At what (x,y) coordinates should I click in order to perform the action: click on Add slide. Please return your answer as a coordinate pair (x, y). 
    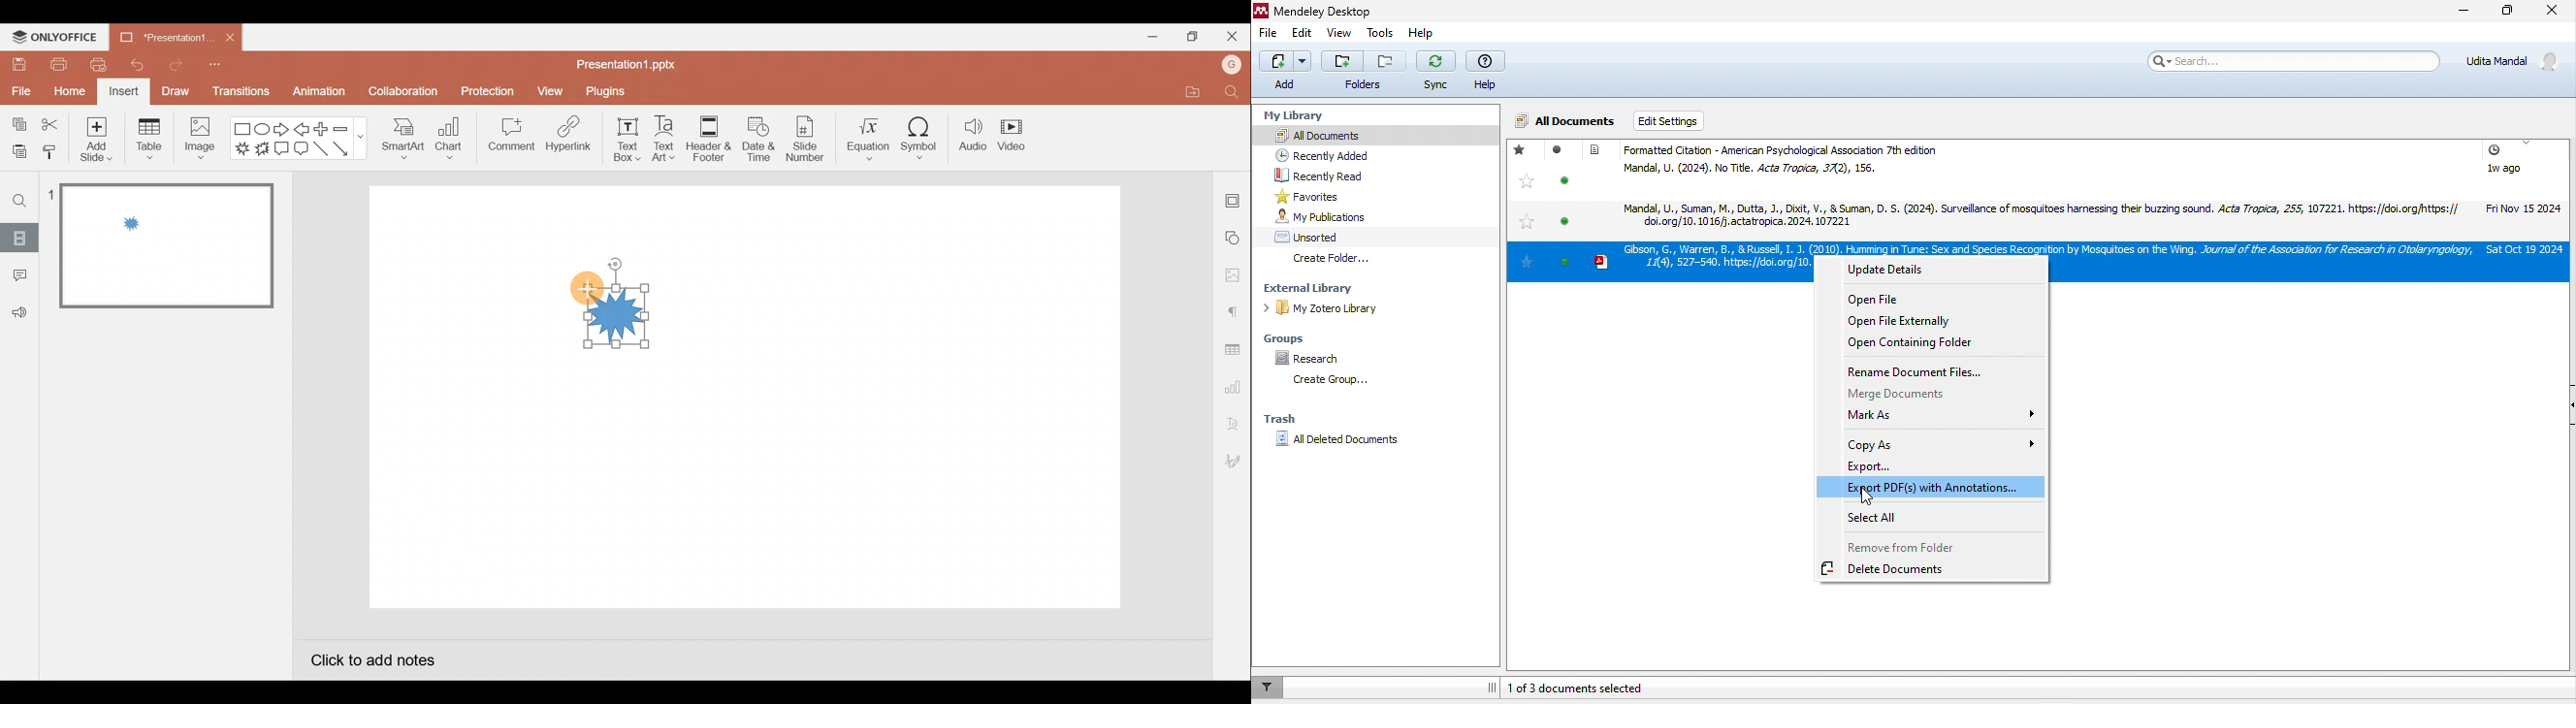
    Looking at the image, I should click on (96, 139).